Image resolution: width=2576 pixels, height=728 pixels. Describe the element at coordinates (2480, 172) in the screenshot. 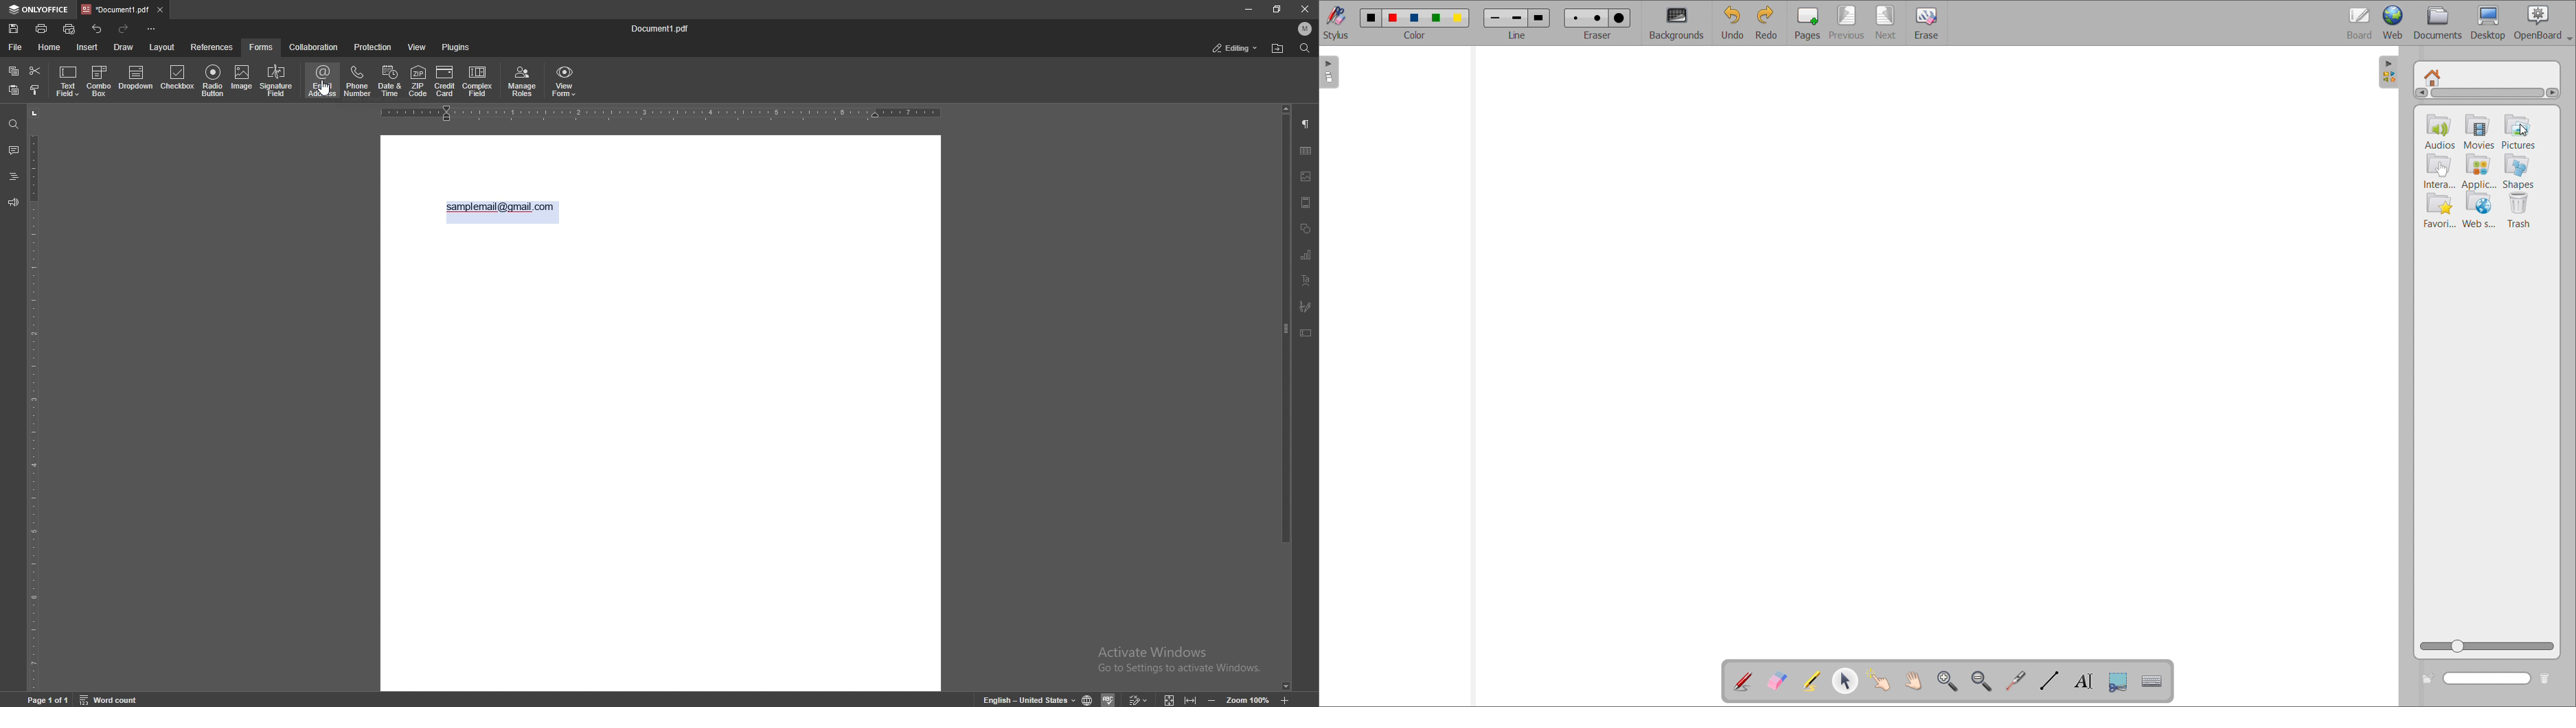

I see `applications` at that location.